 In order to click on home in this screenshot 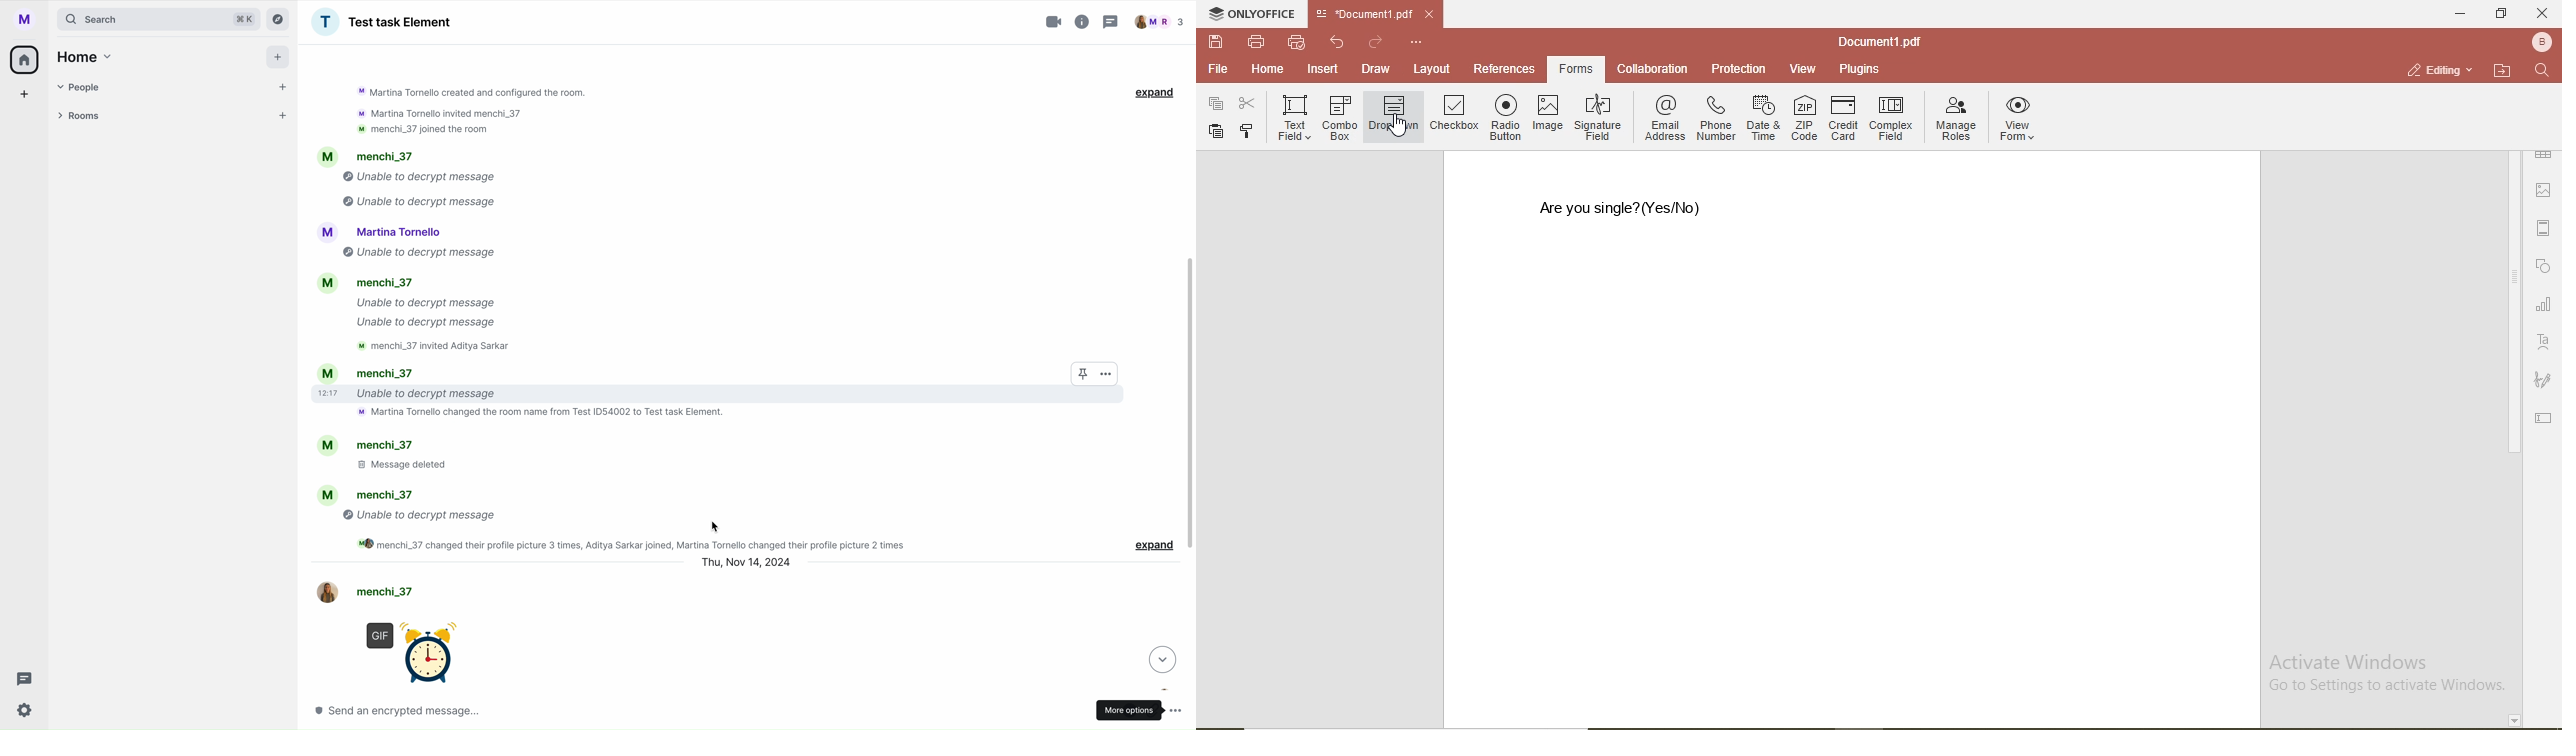, I will do `click(82, 56)`.